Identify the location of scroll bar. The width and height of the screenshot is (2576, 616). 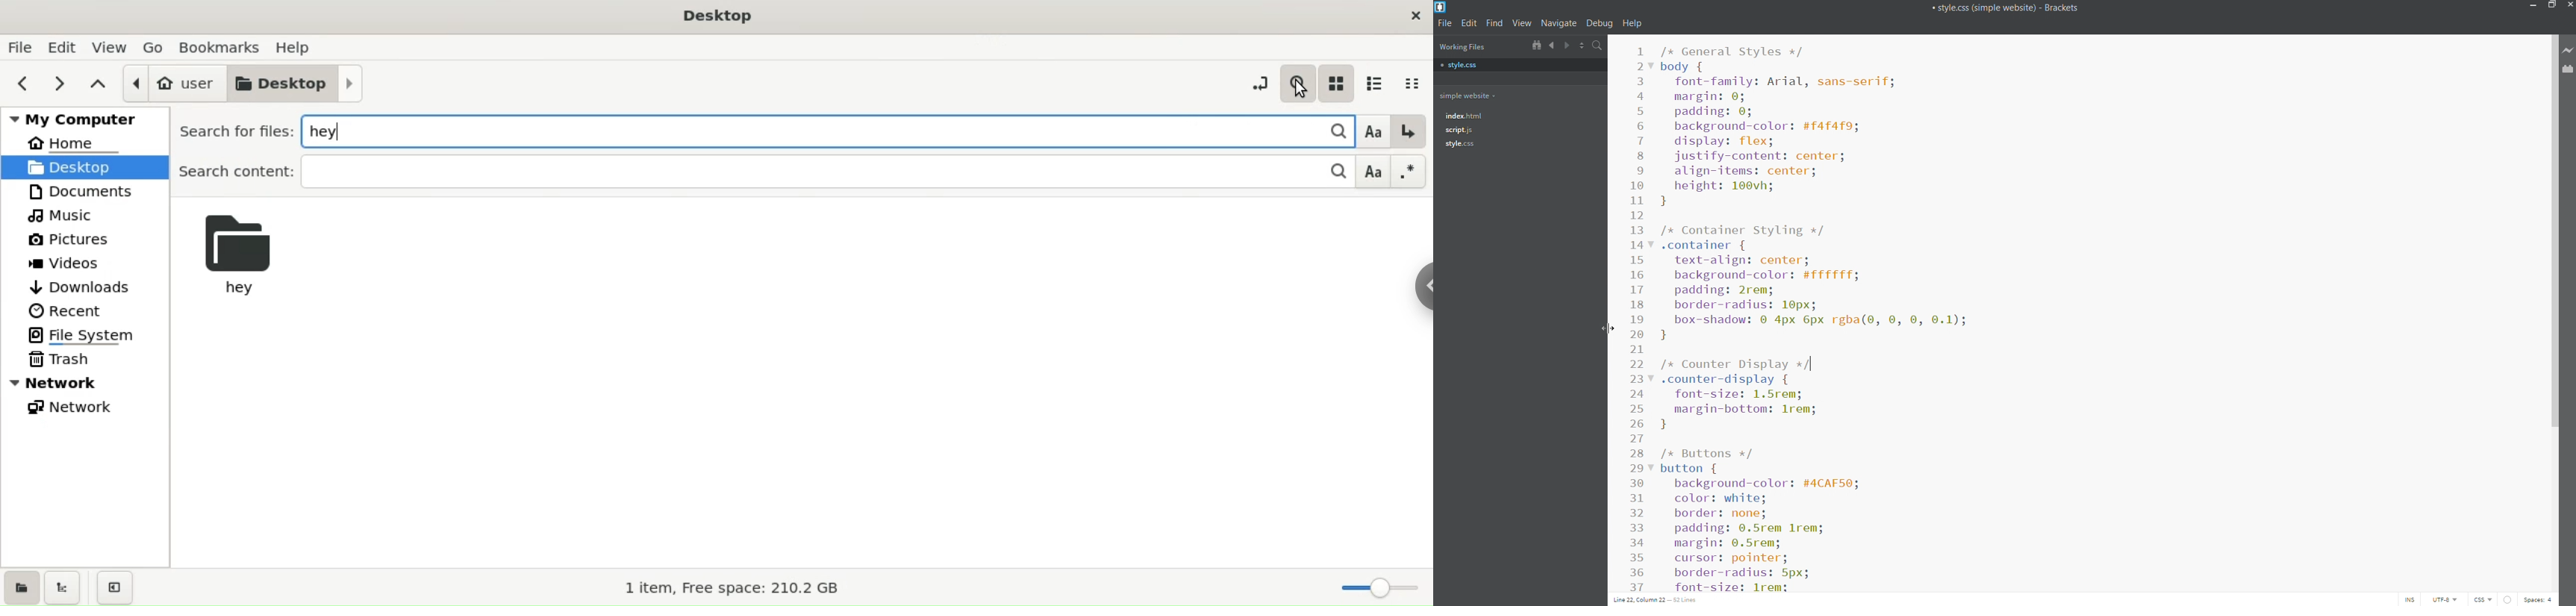
(2554, 312).